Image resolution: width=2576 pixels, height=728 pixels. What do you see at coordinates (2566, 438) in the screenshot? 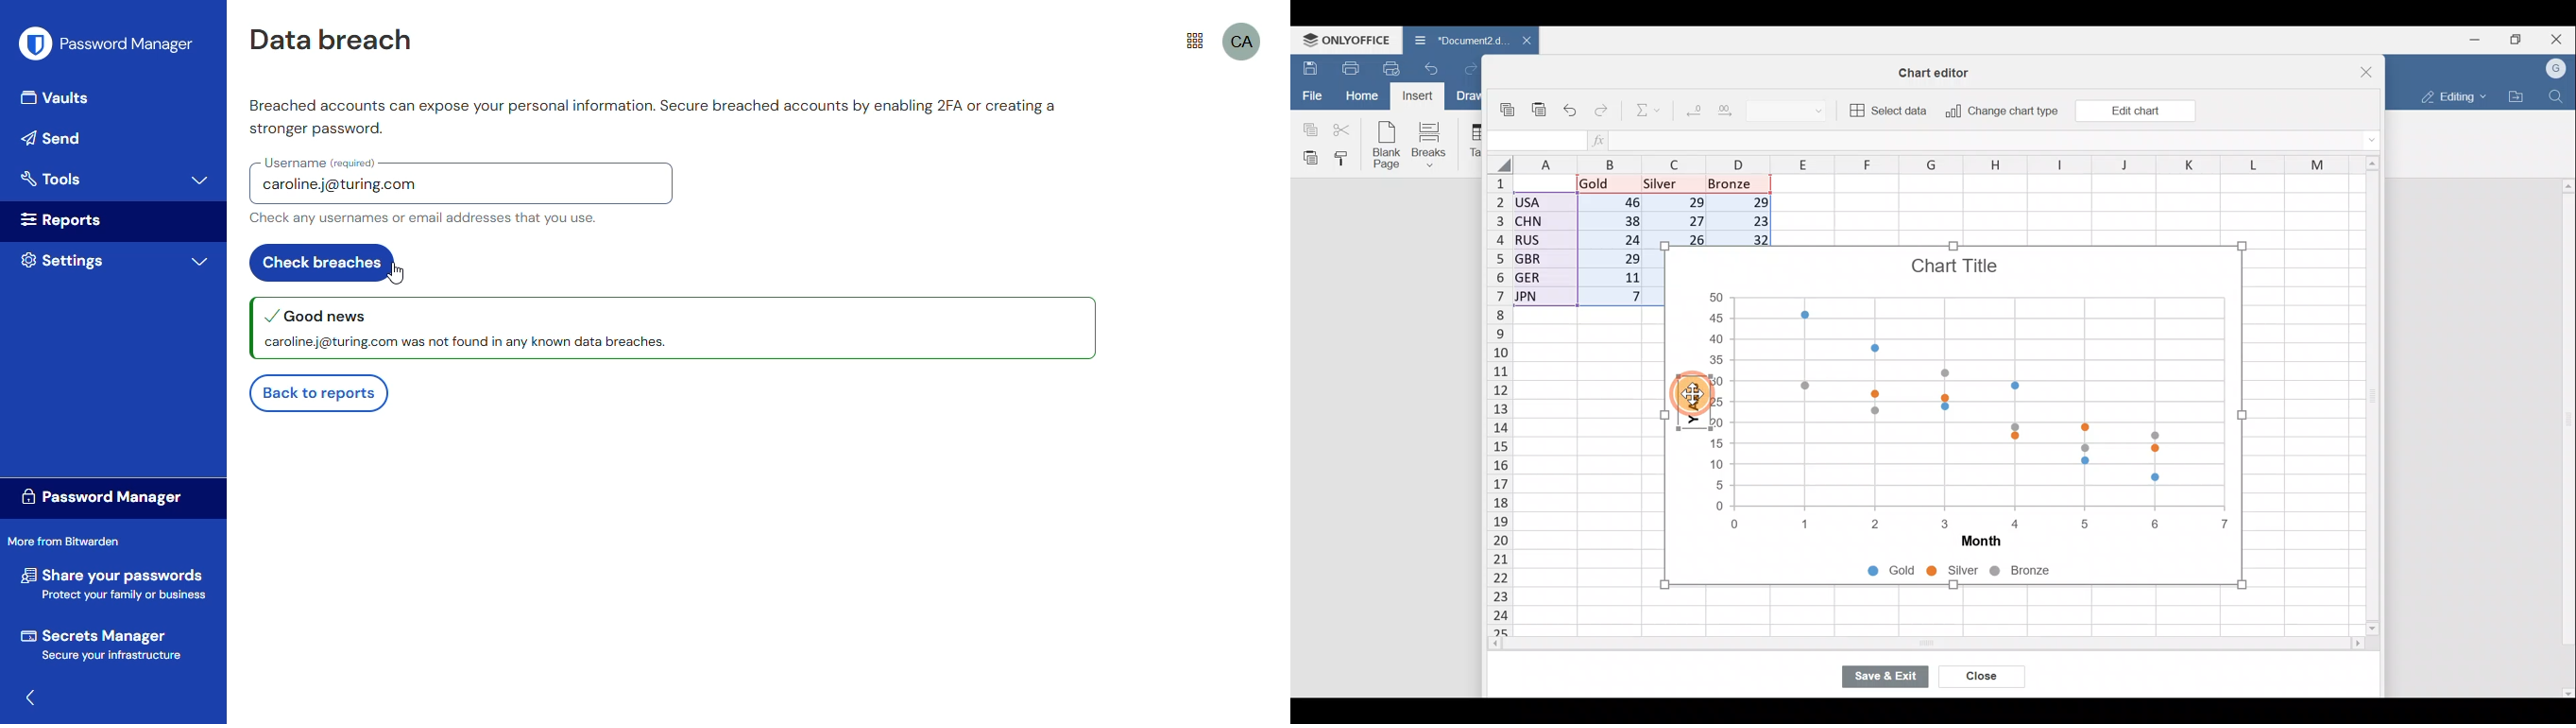
I see `Scroll bar` at bounding box center [2566, 438].